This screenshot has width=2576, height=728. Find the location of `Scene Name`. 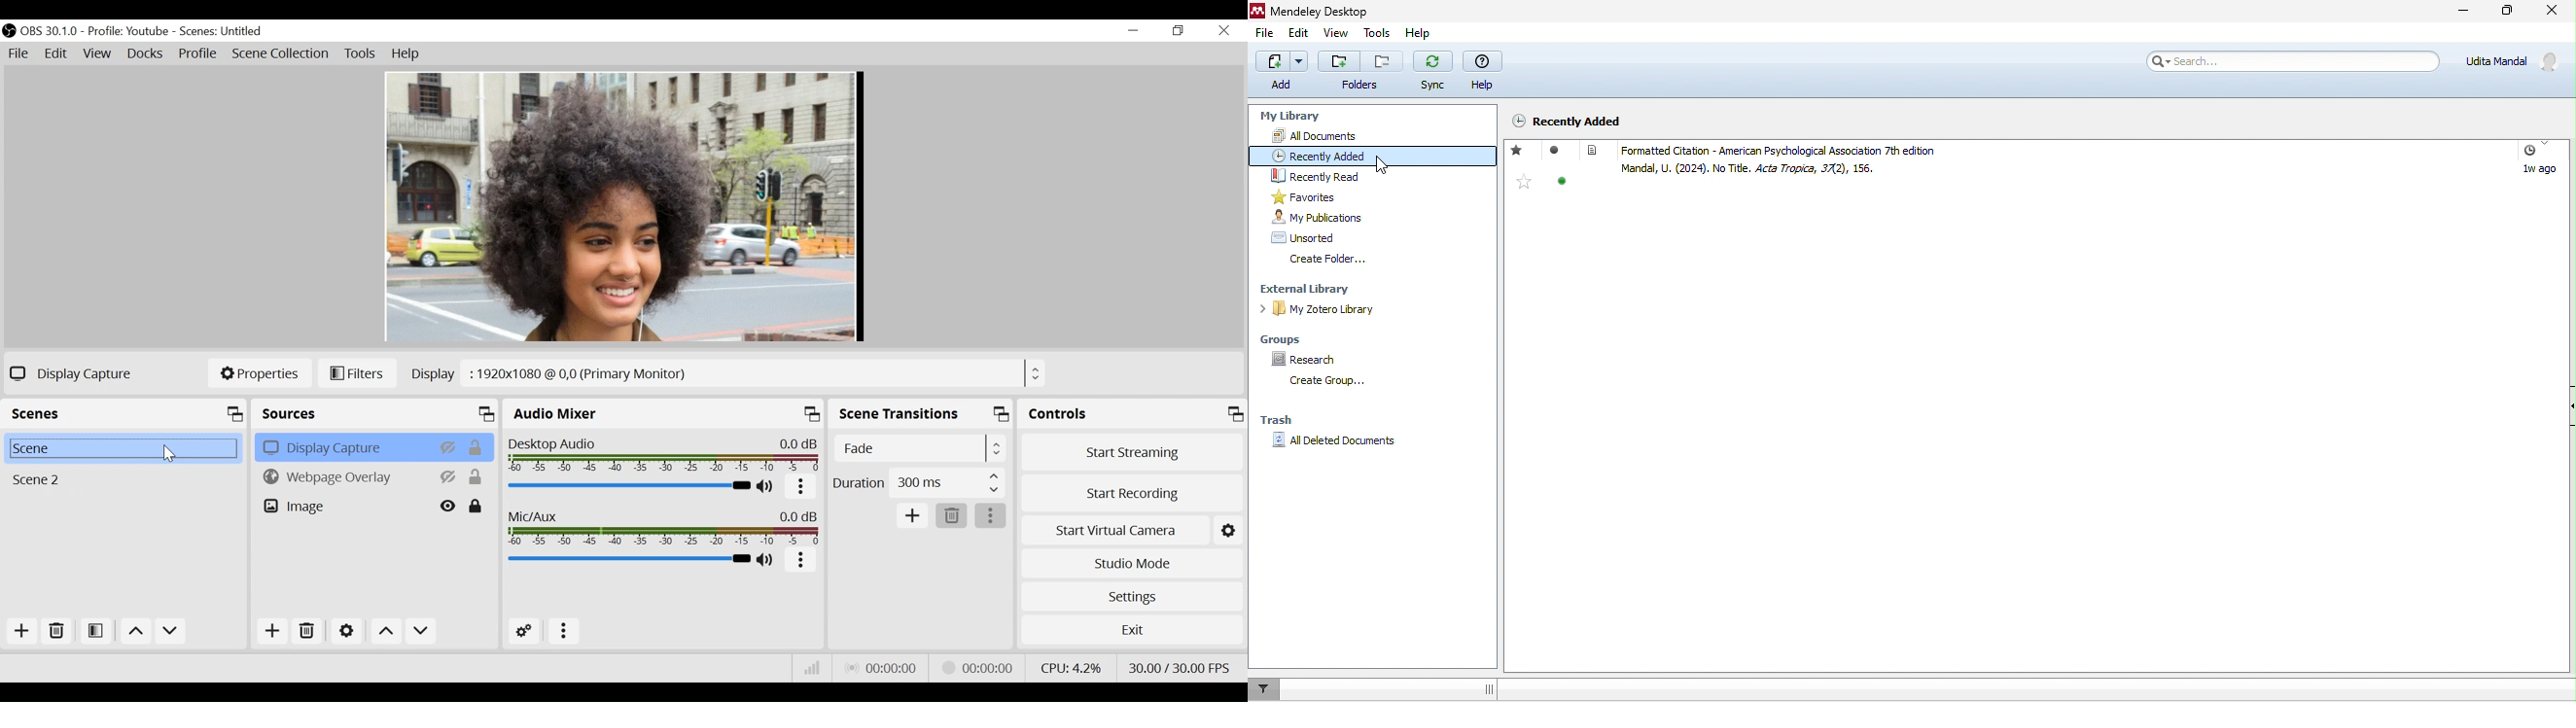

Scene Name is located at coordinates (221, 32).